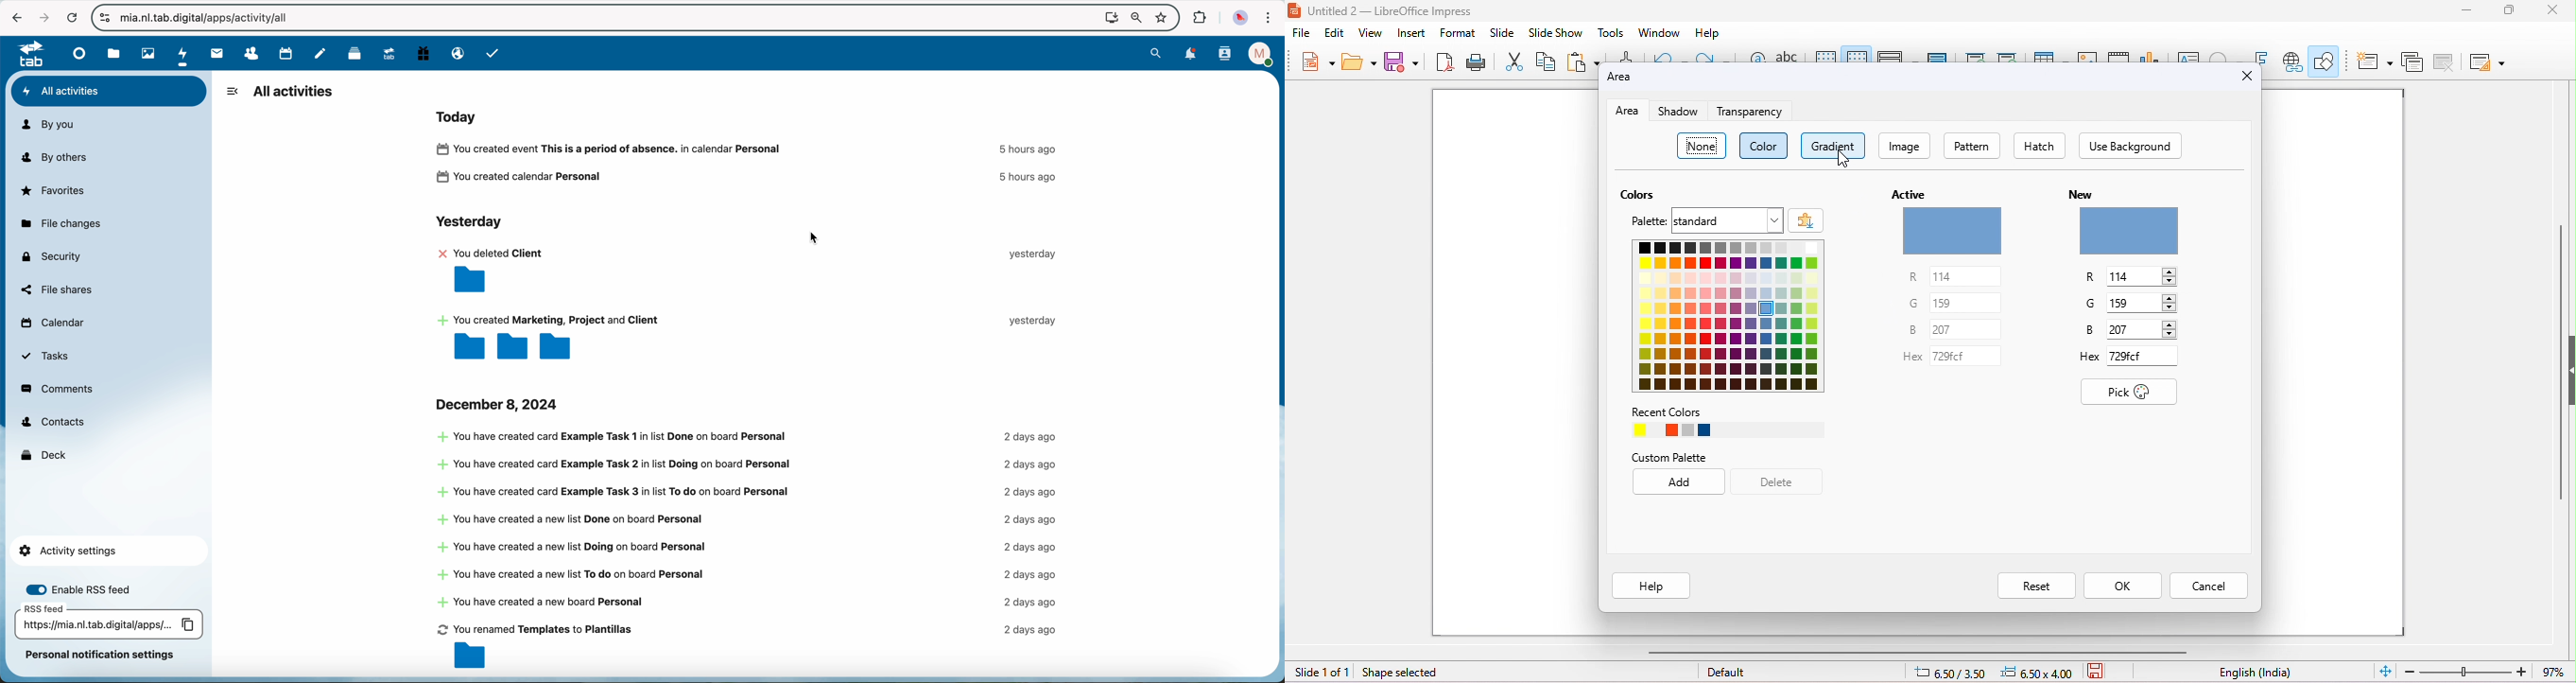 Image resolution: width=2576 pixels, height=700 pixels. Describe the element at coordinates (500, 404) in the screenshot. I see `december 8` at that location.